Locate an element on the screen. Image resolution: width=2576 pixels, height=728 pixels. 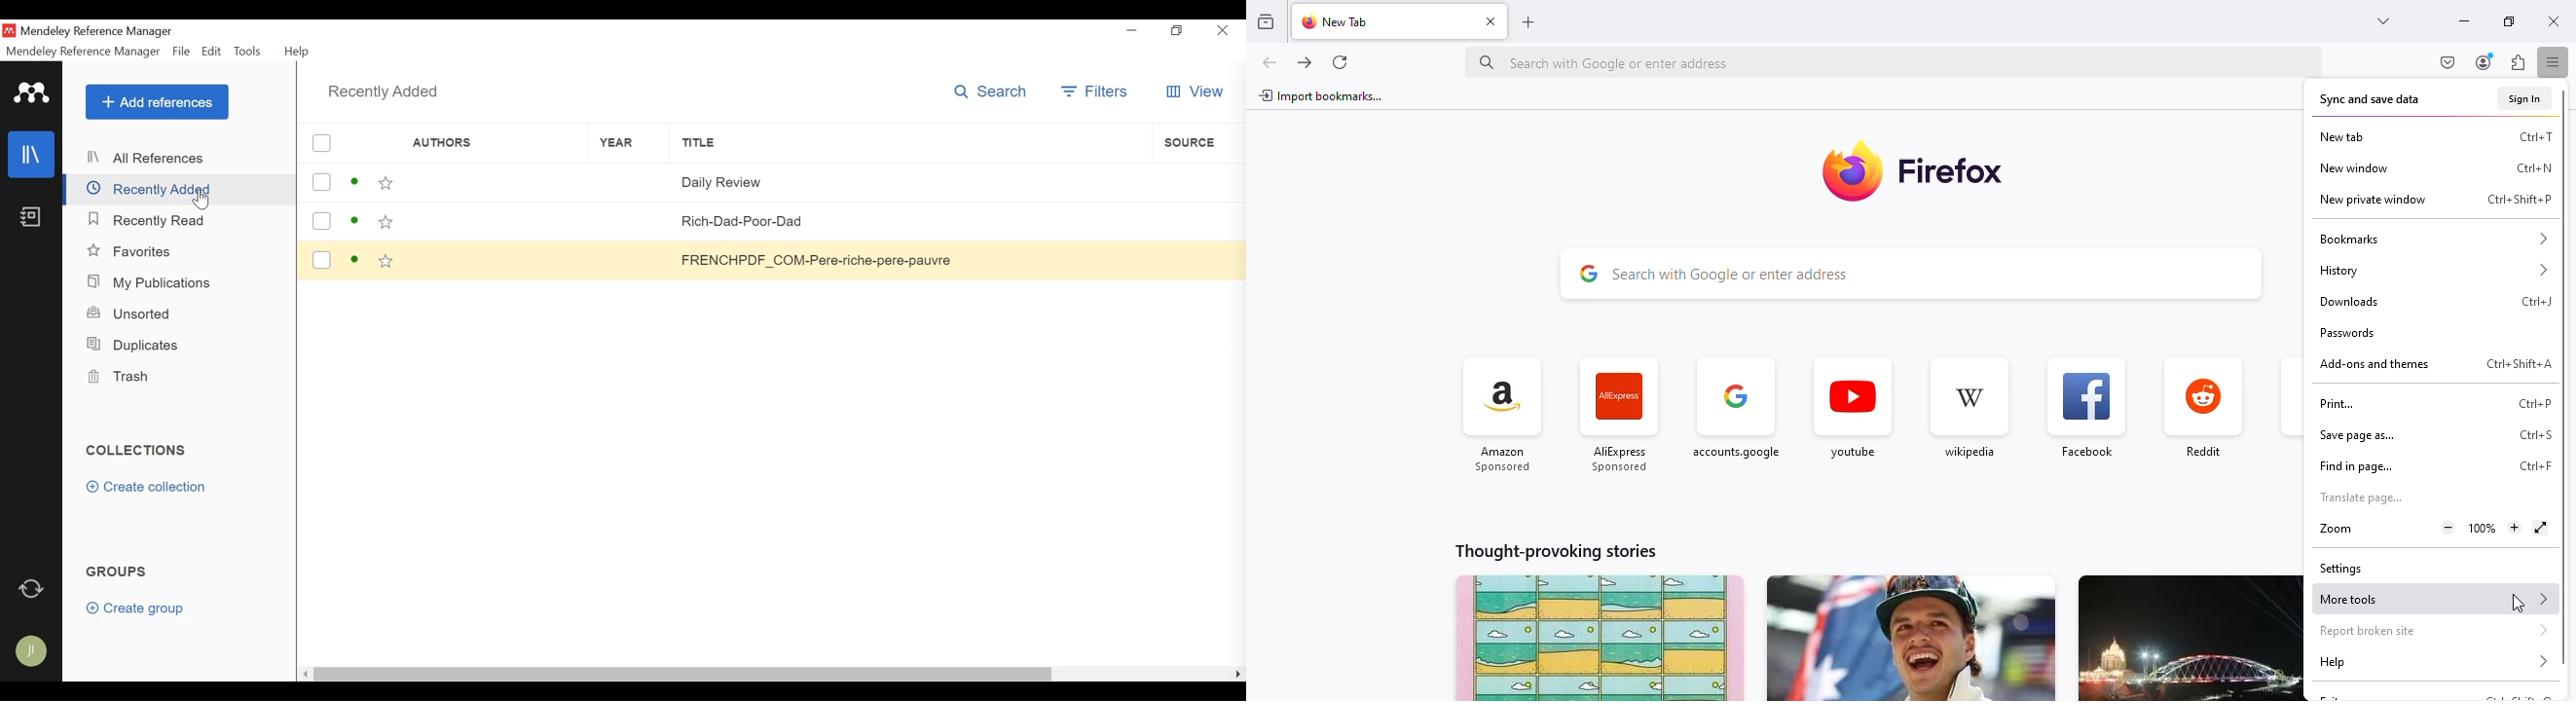
shortcut for save page as is located at coordinates (2535, 434).